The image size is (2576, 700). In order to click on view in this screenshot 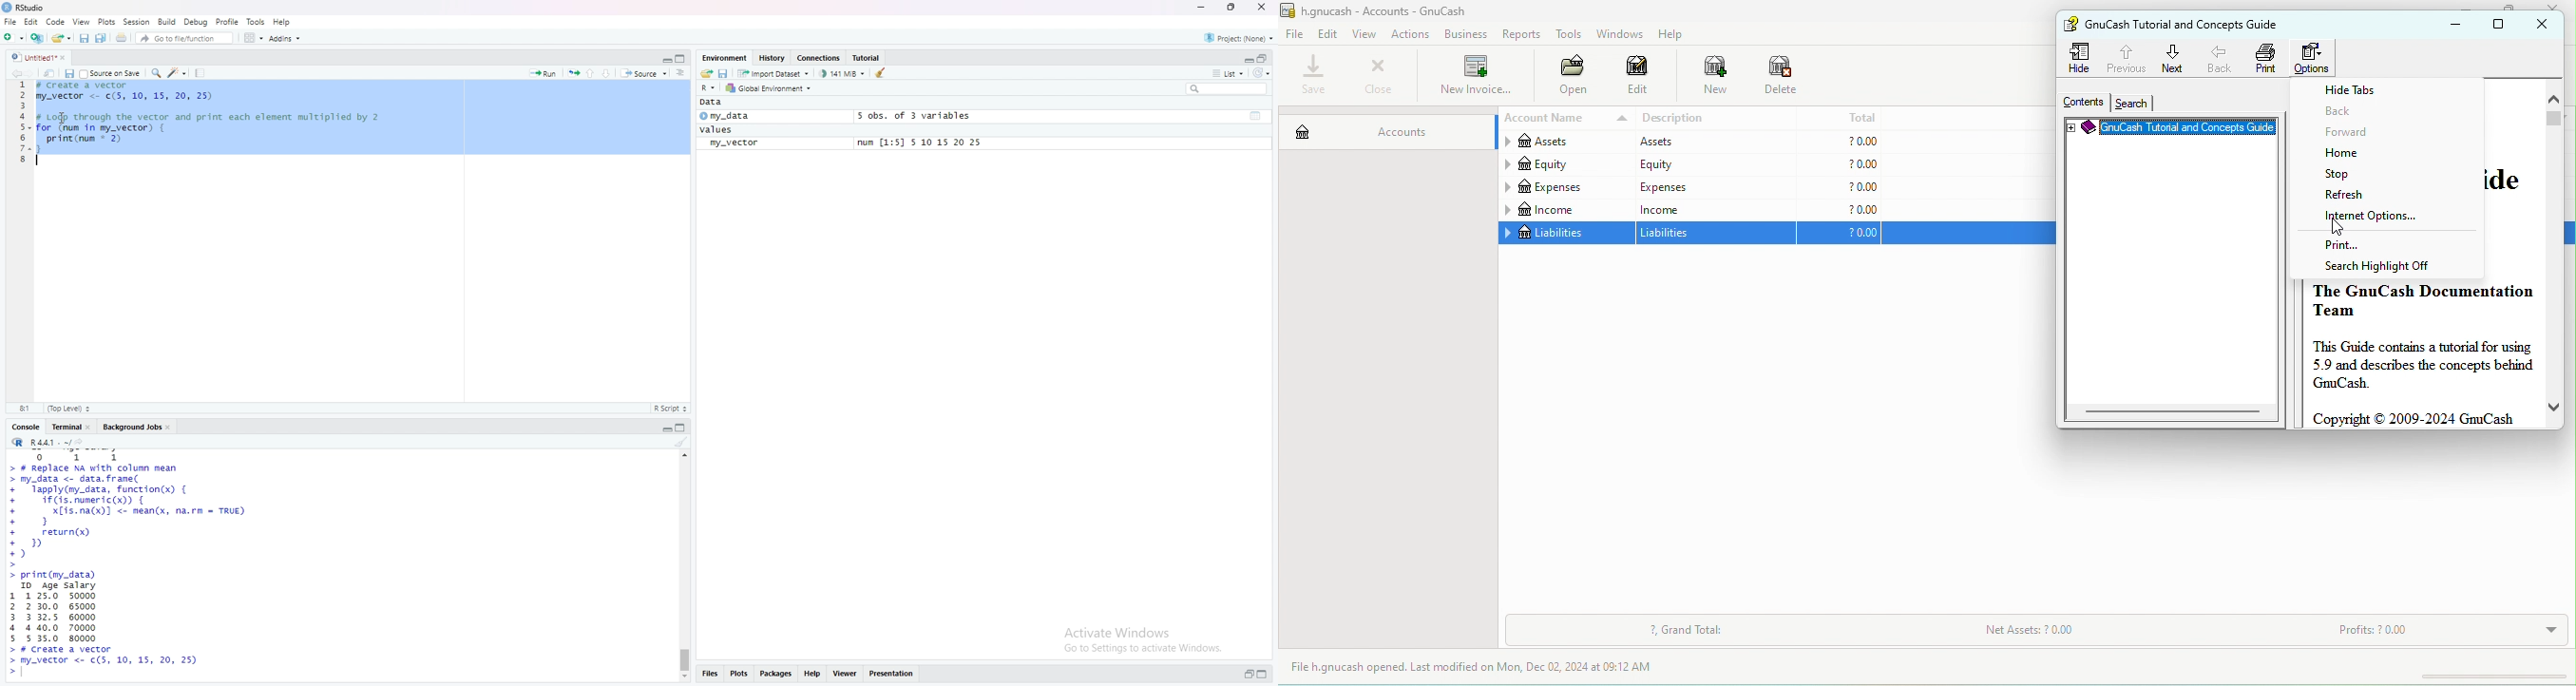, I will do `click(82, 22)`.